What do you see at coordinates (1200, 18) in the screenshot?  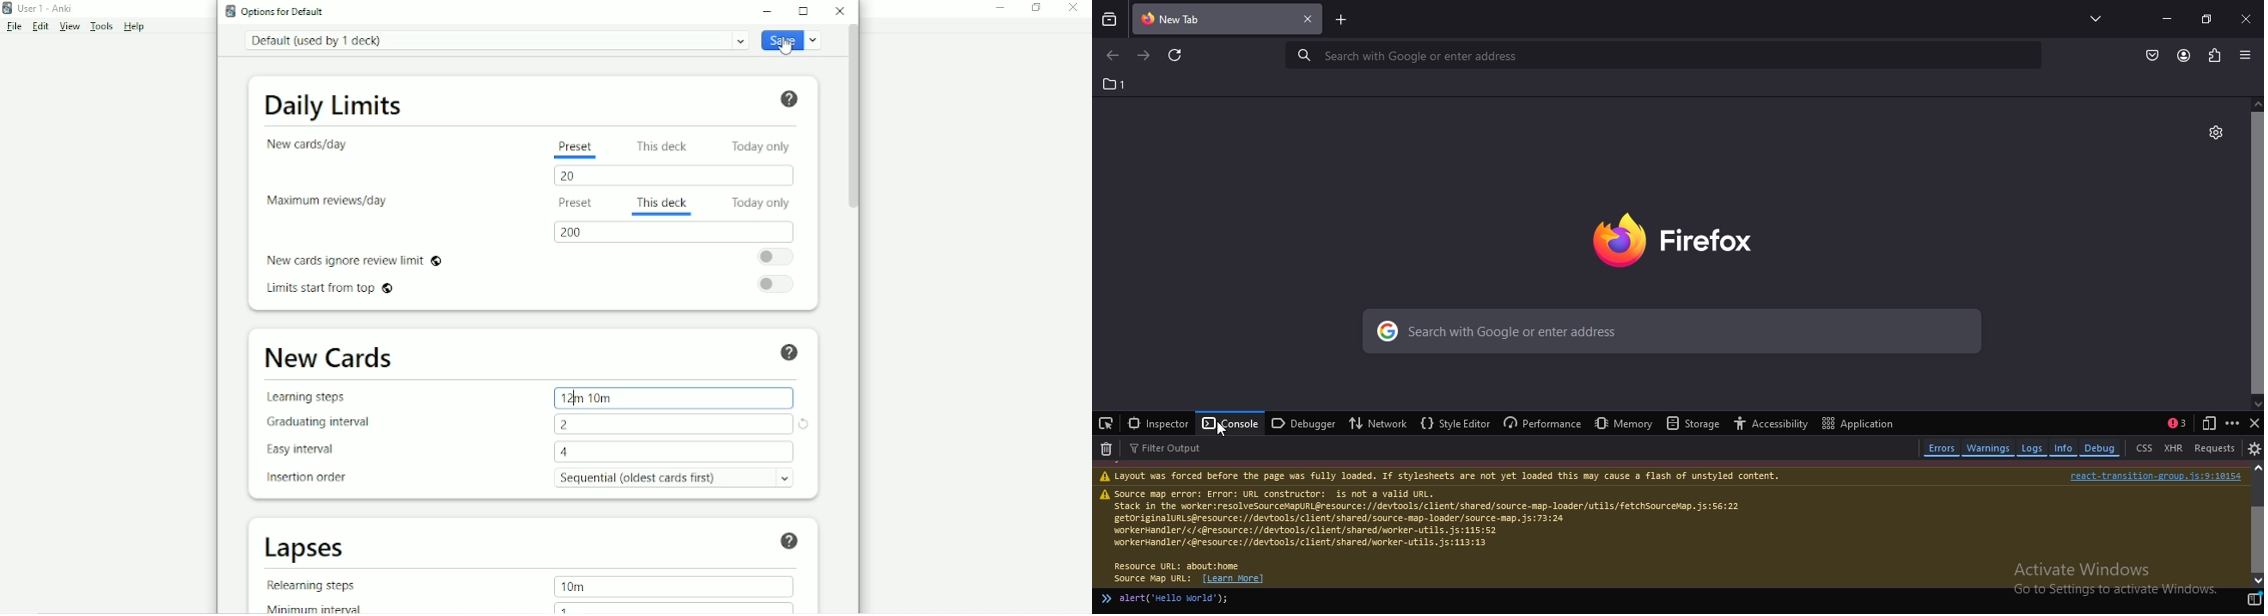 I see `current tab` at bounding box center [1200, 18].